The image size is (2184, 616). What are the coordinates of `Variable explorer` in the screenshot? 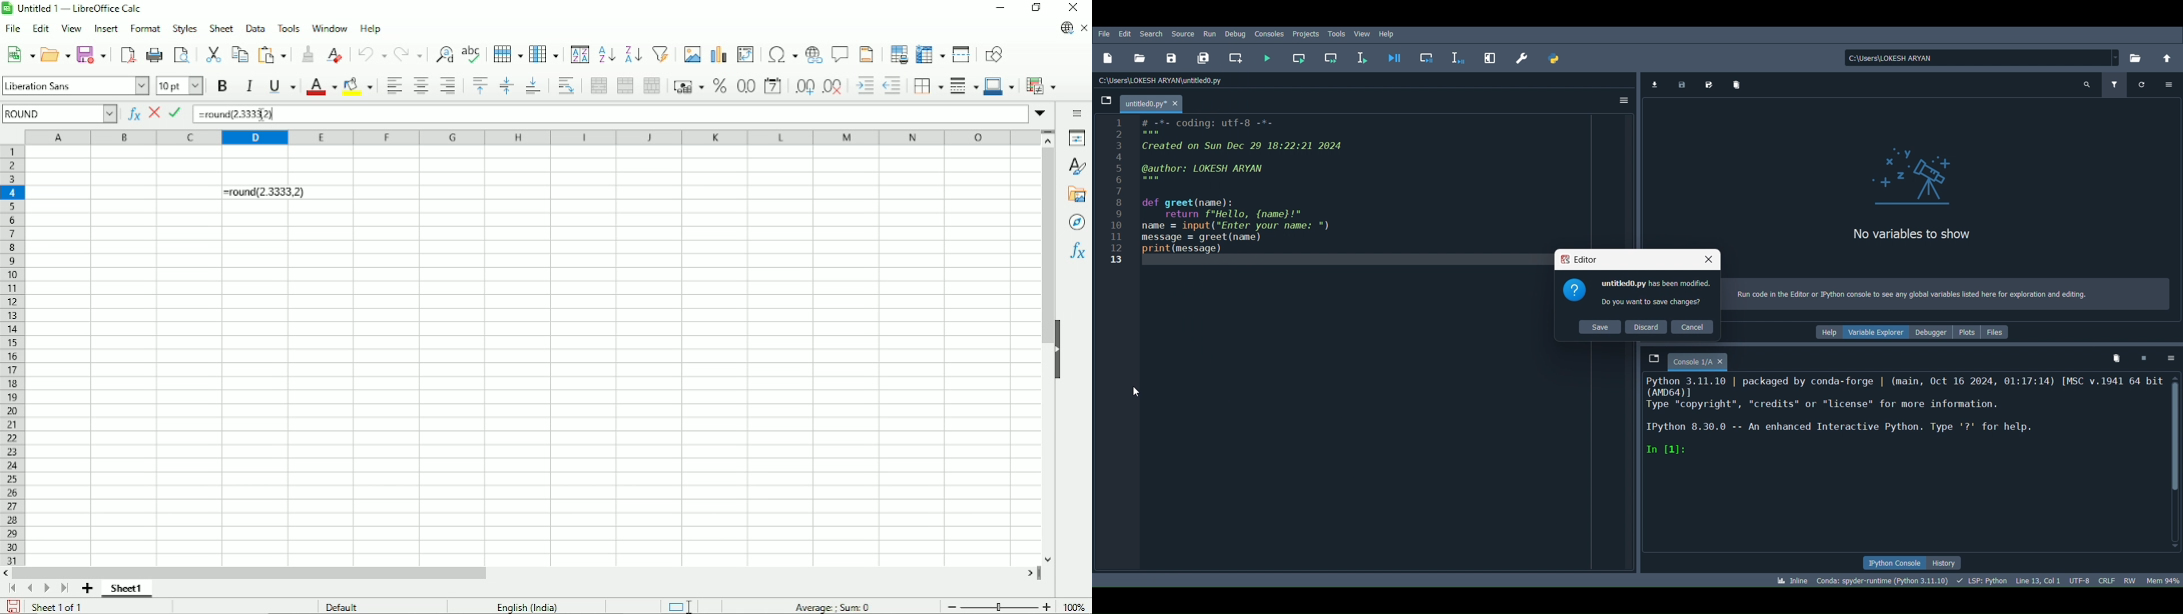 It's located at (1881, 331).